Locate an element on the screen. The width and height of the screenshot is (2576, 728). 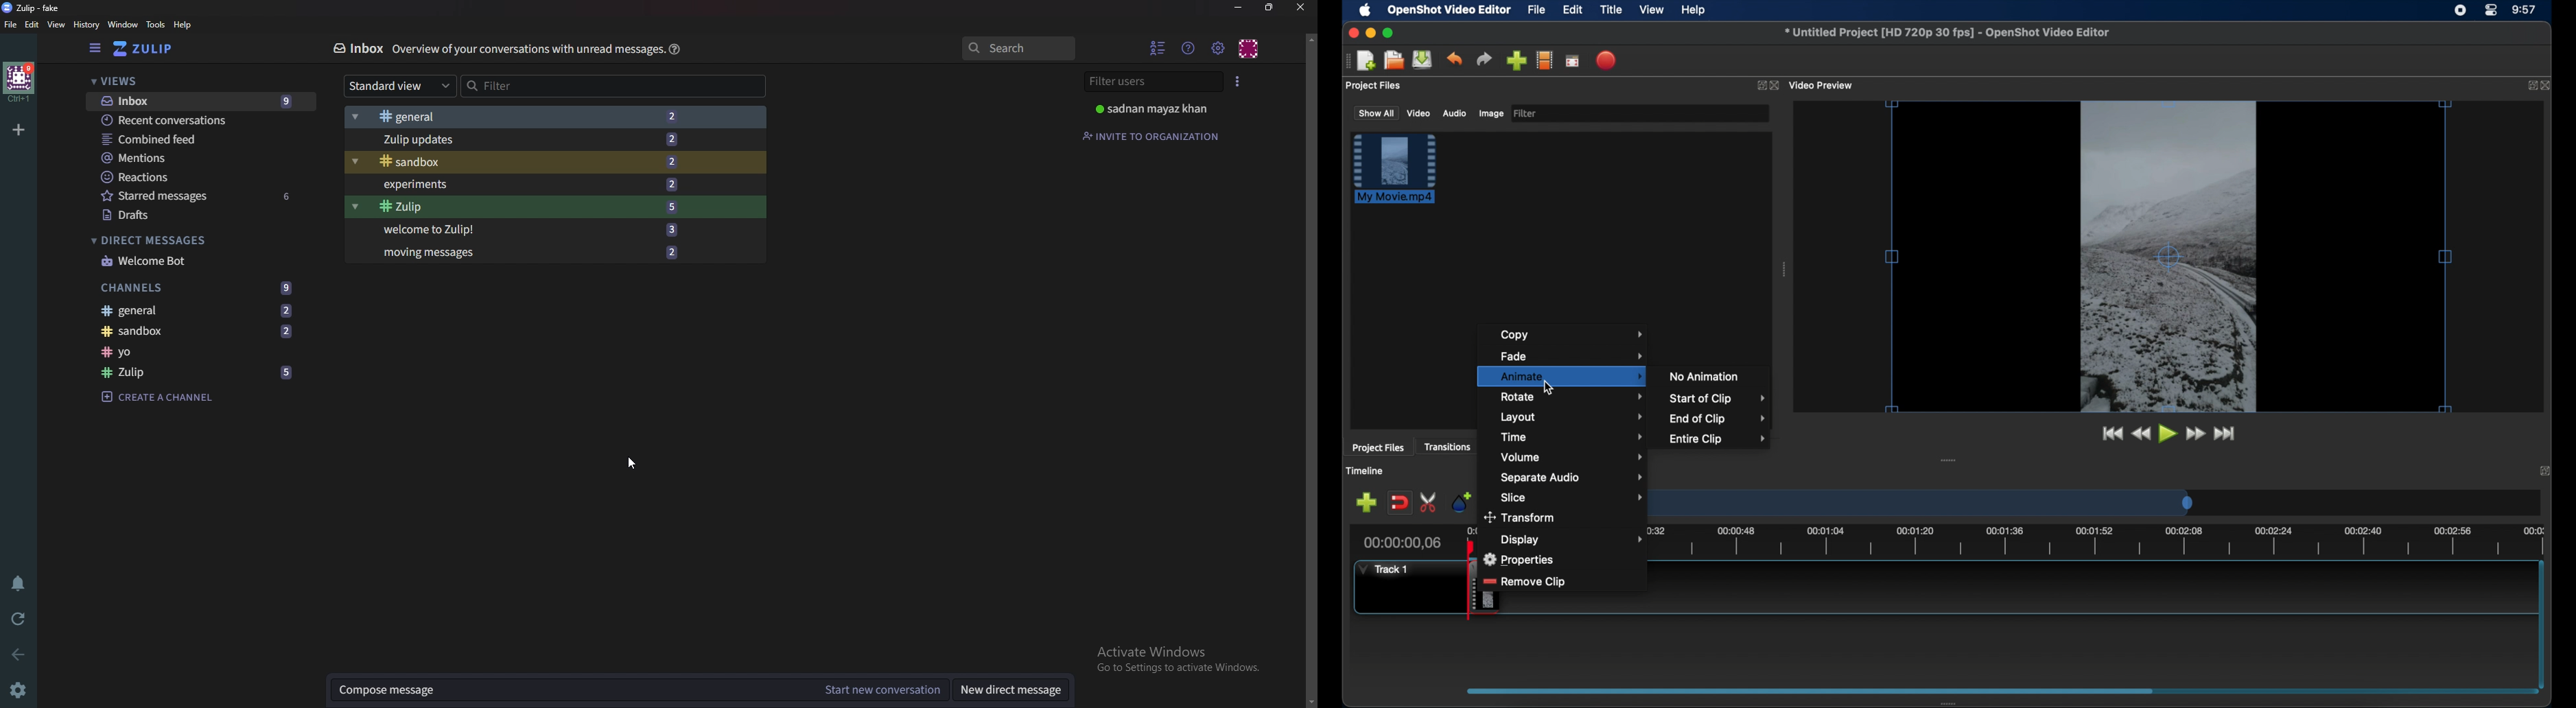
zulip updates is located at coordinates (539, 140).